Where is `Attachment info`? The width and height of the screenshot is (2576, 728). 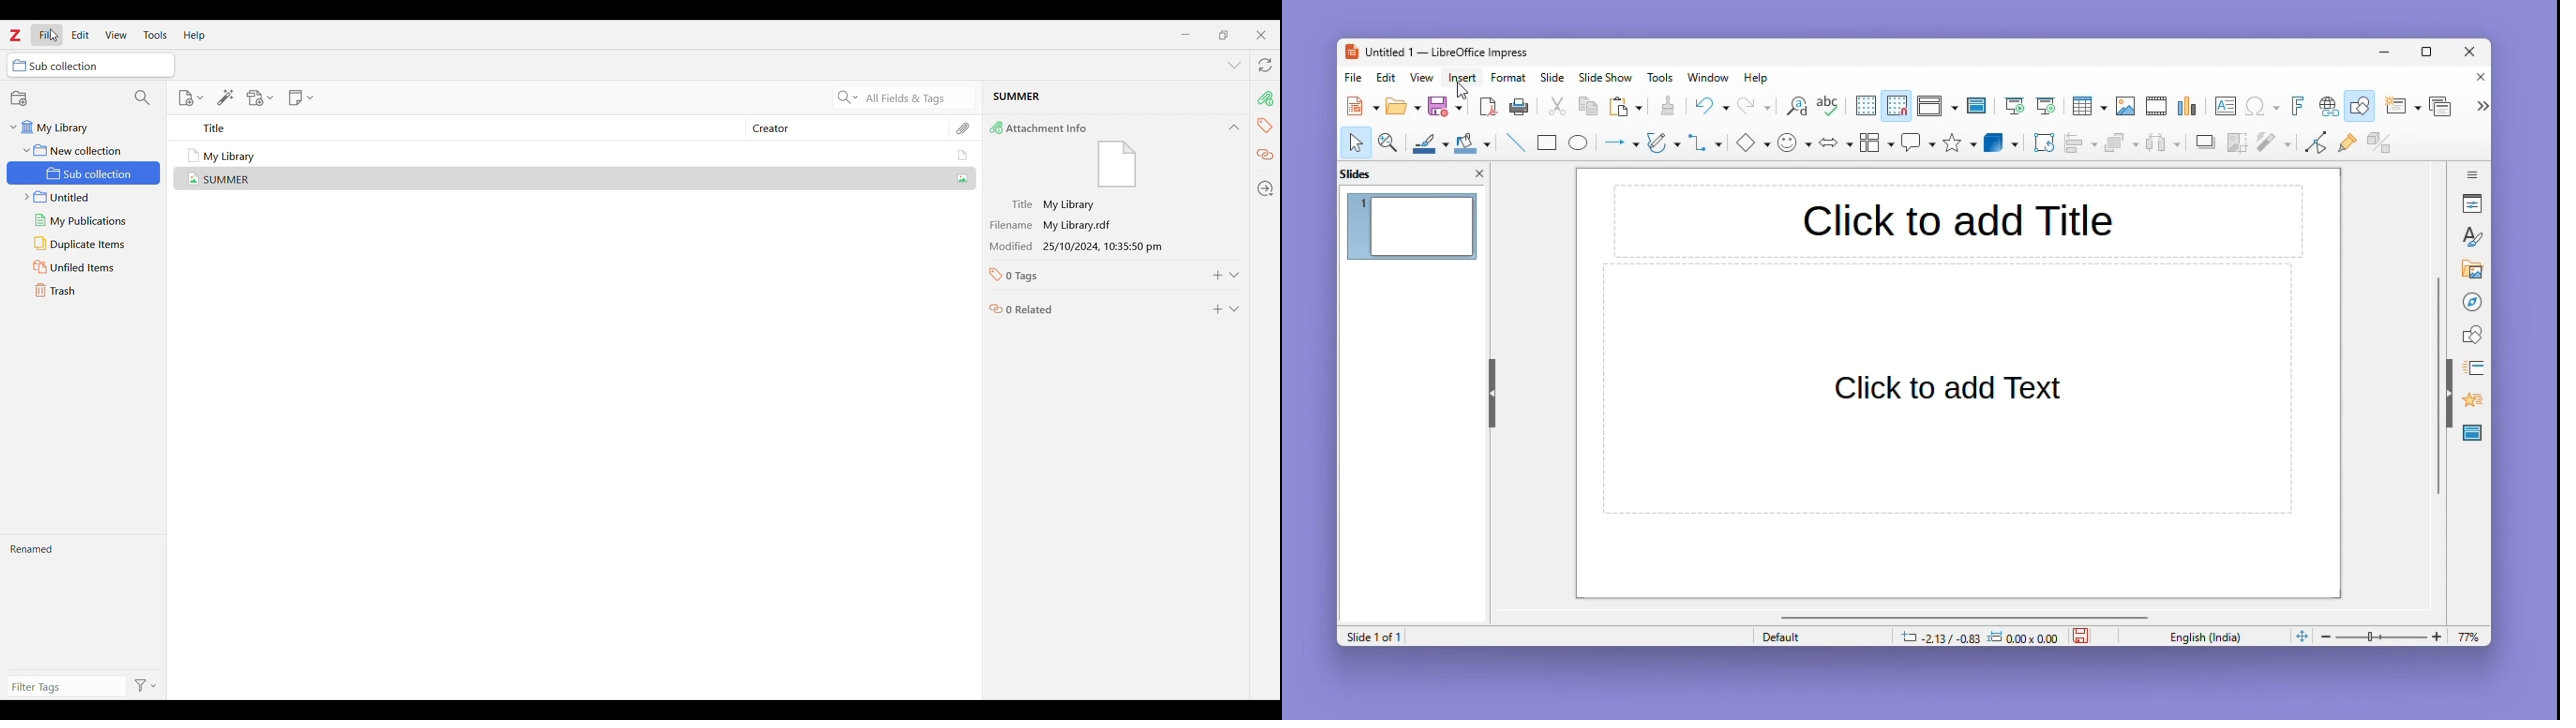
Attachment info is located at coordinates (1267, 98).